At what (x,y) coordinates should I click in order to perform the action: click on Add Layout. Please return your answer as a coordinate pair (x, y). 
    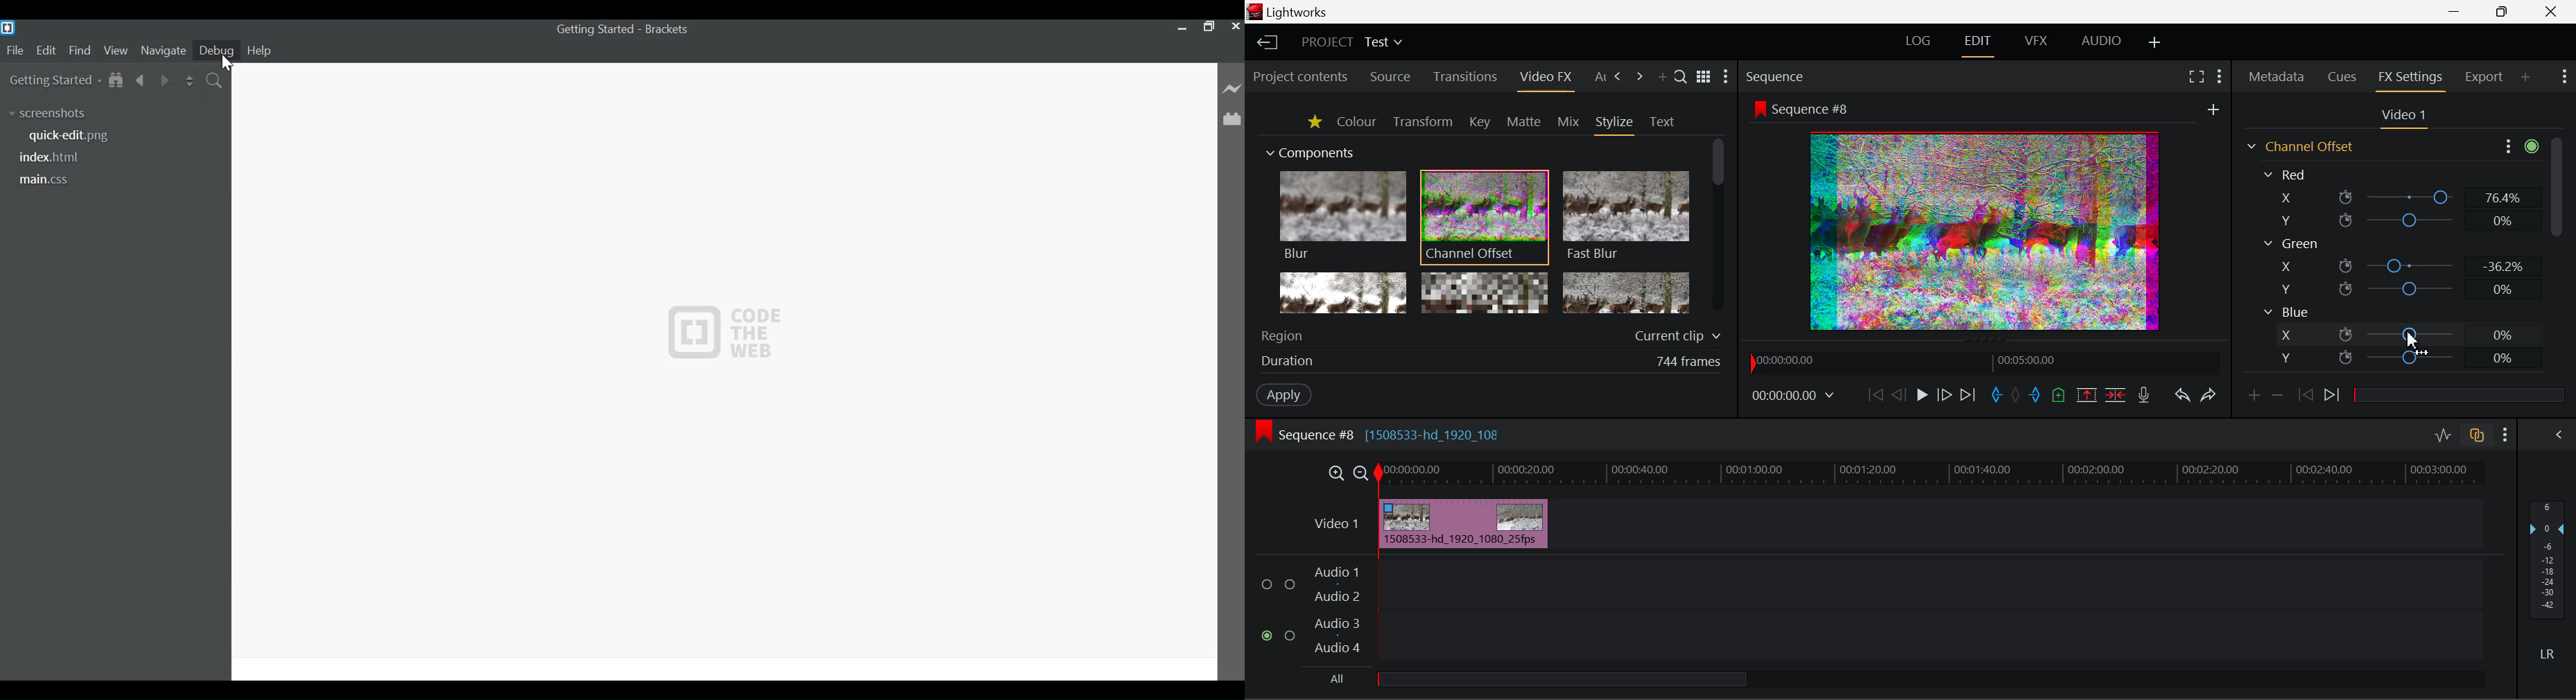
    Looking at the image, I should click on (2155, 45).